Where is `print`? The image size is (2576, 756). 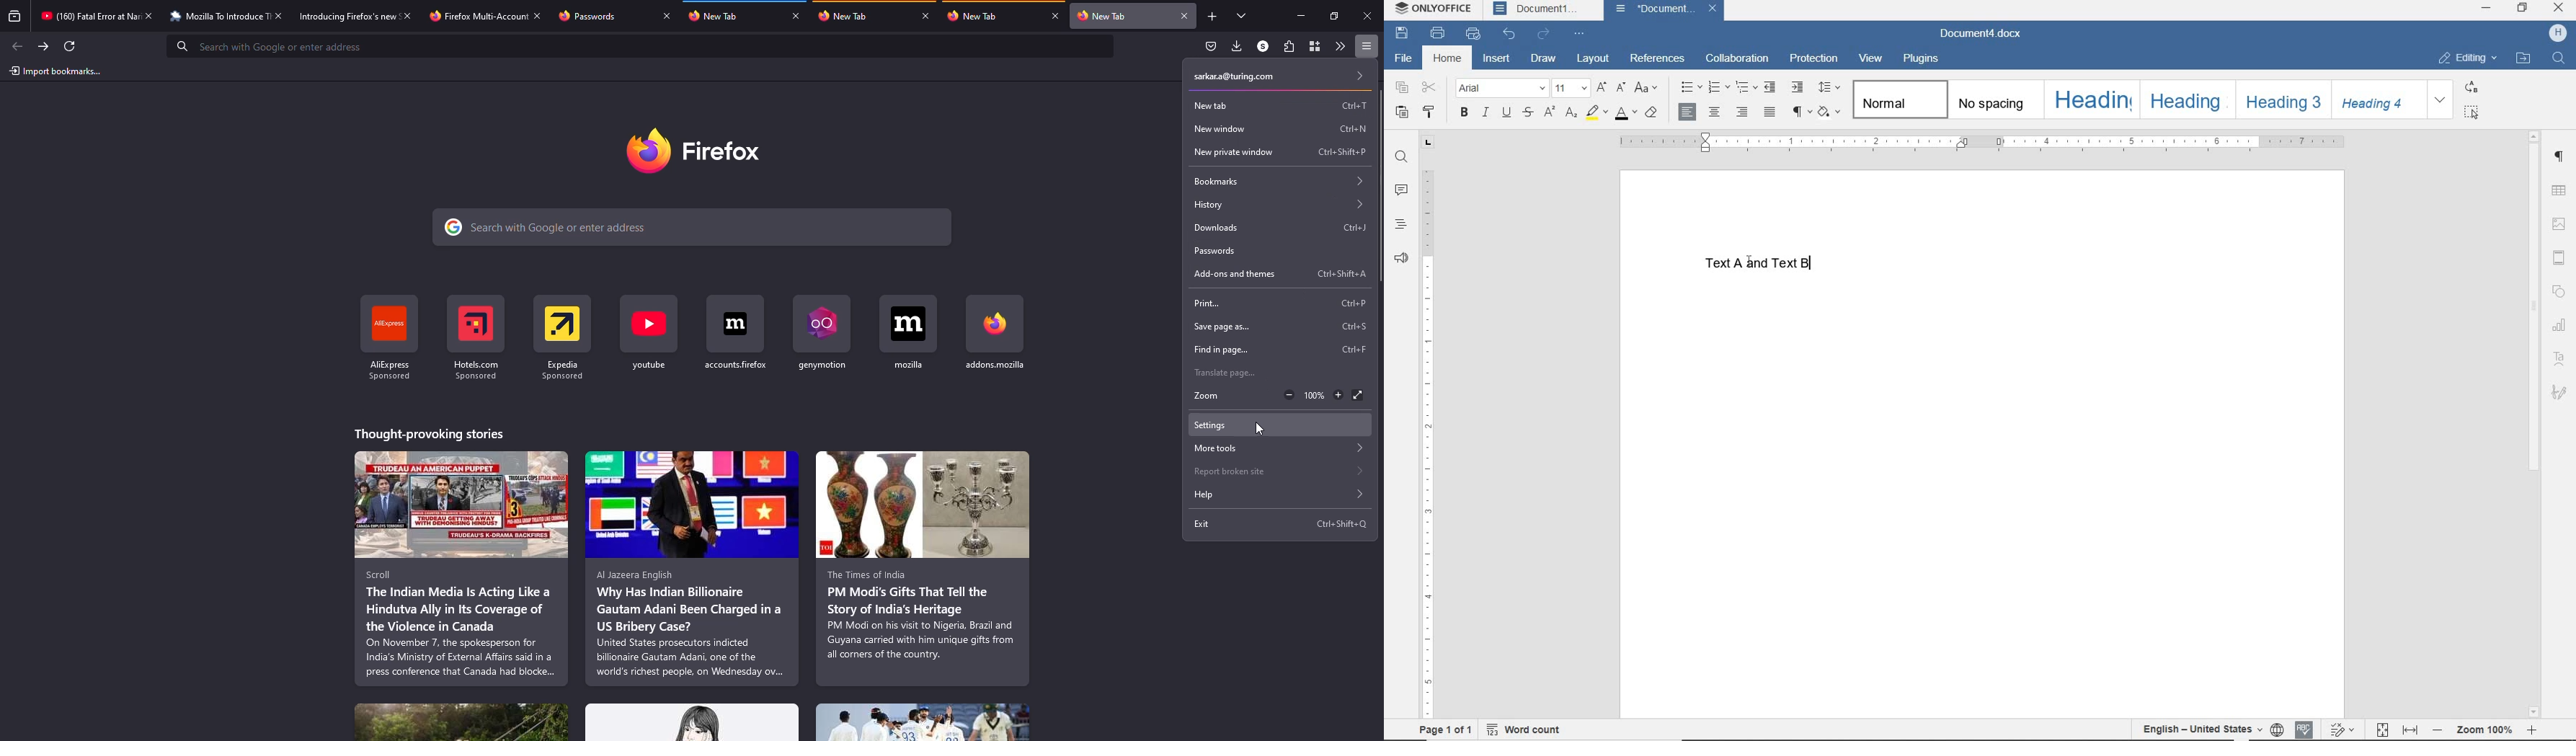 print is located at coordinates (1279, 305).